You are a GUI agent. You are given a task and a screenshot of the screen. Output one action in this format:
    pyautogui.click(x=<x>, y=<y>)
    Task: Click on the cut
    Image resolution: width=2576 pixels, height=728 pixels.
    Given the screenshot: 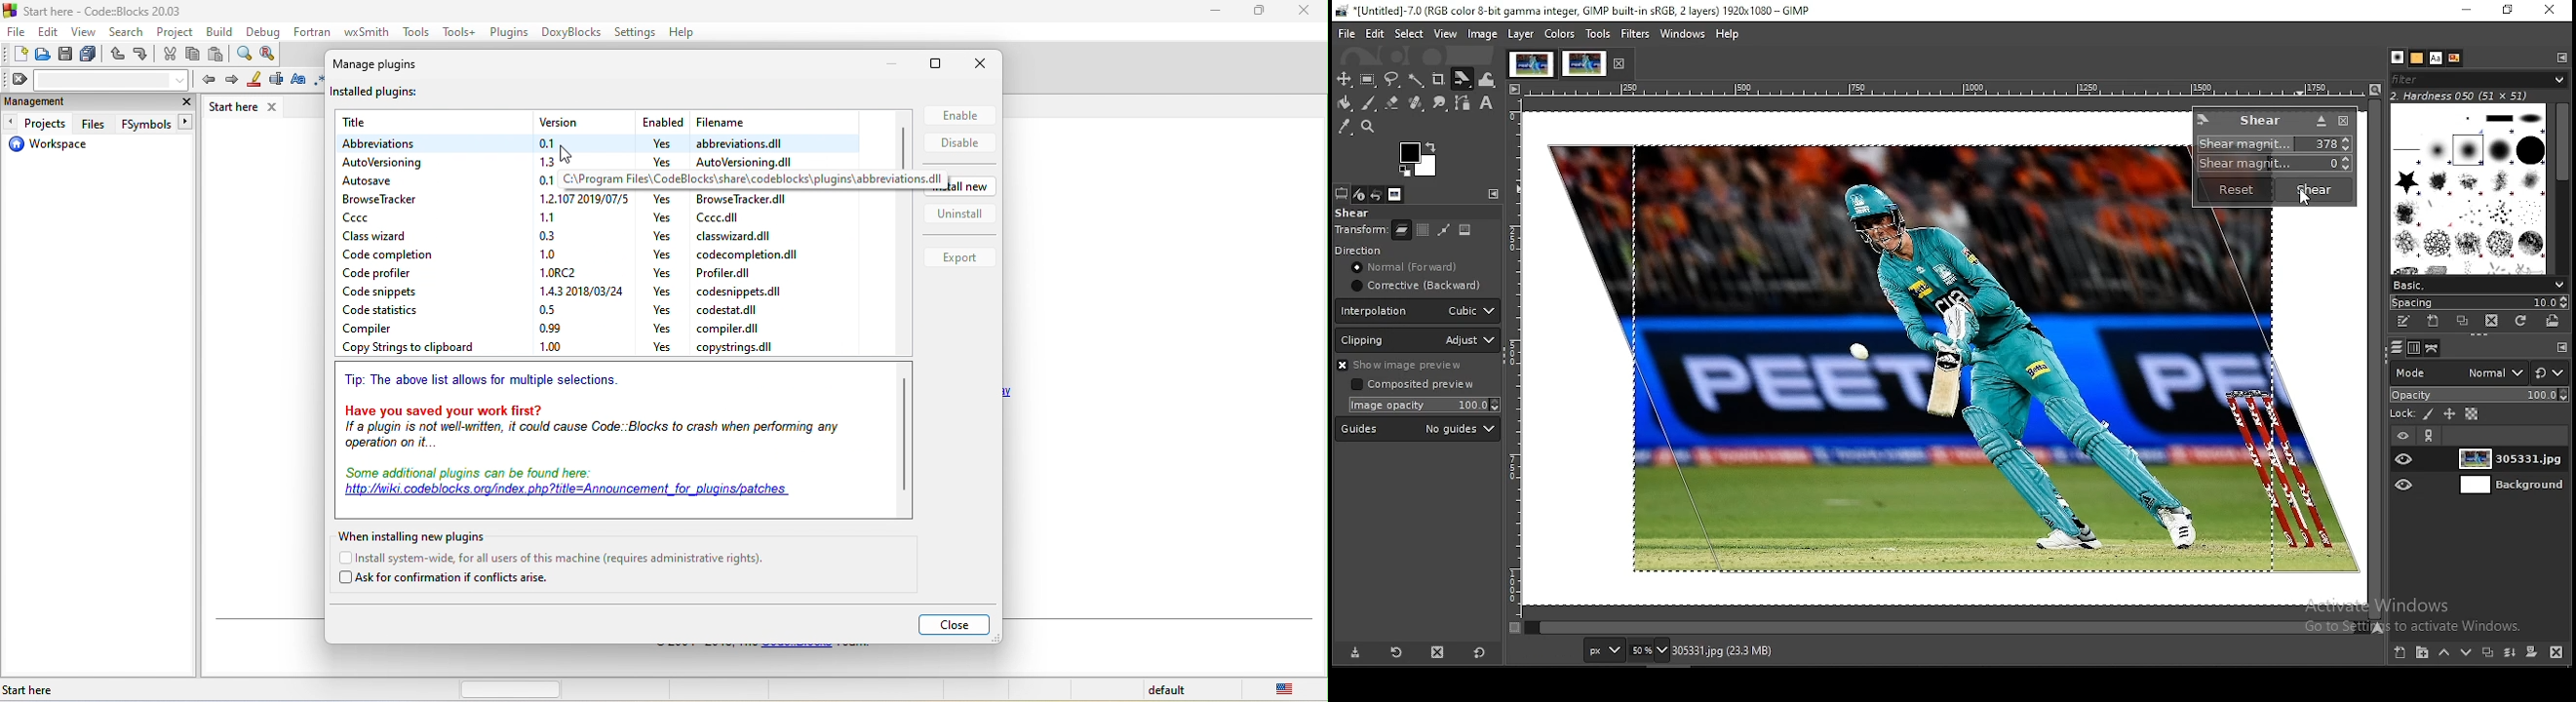 What is the action you would take?
    pyautogui.click(x=170, y=53)
    